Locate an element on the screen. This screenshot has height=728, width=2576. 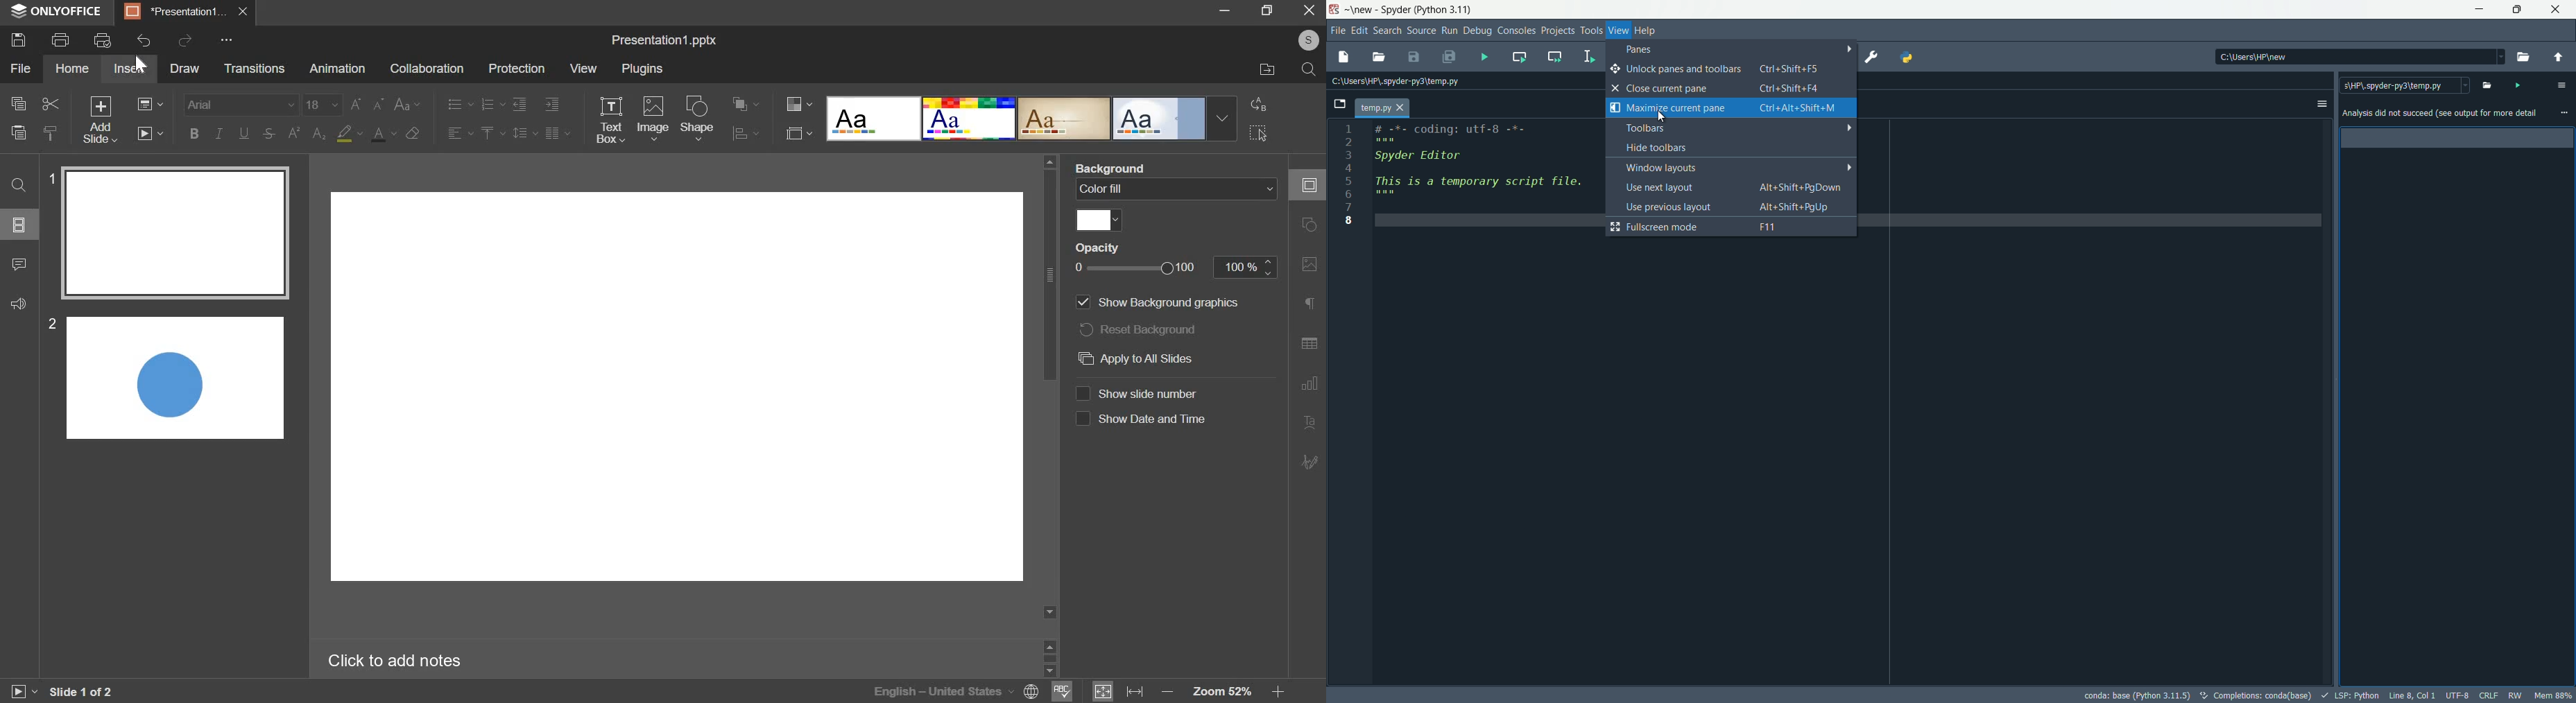
Slide settings is located at coordinates (1306, 184).